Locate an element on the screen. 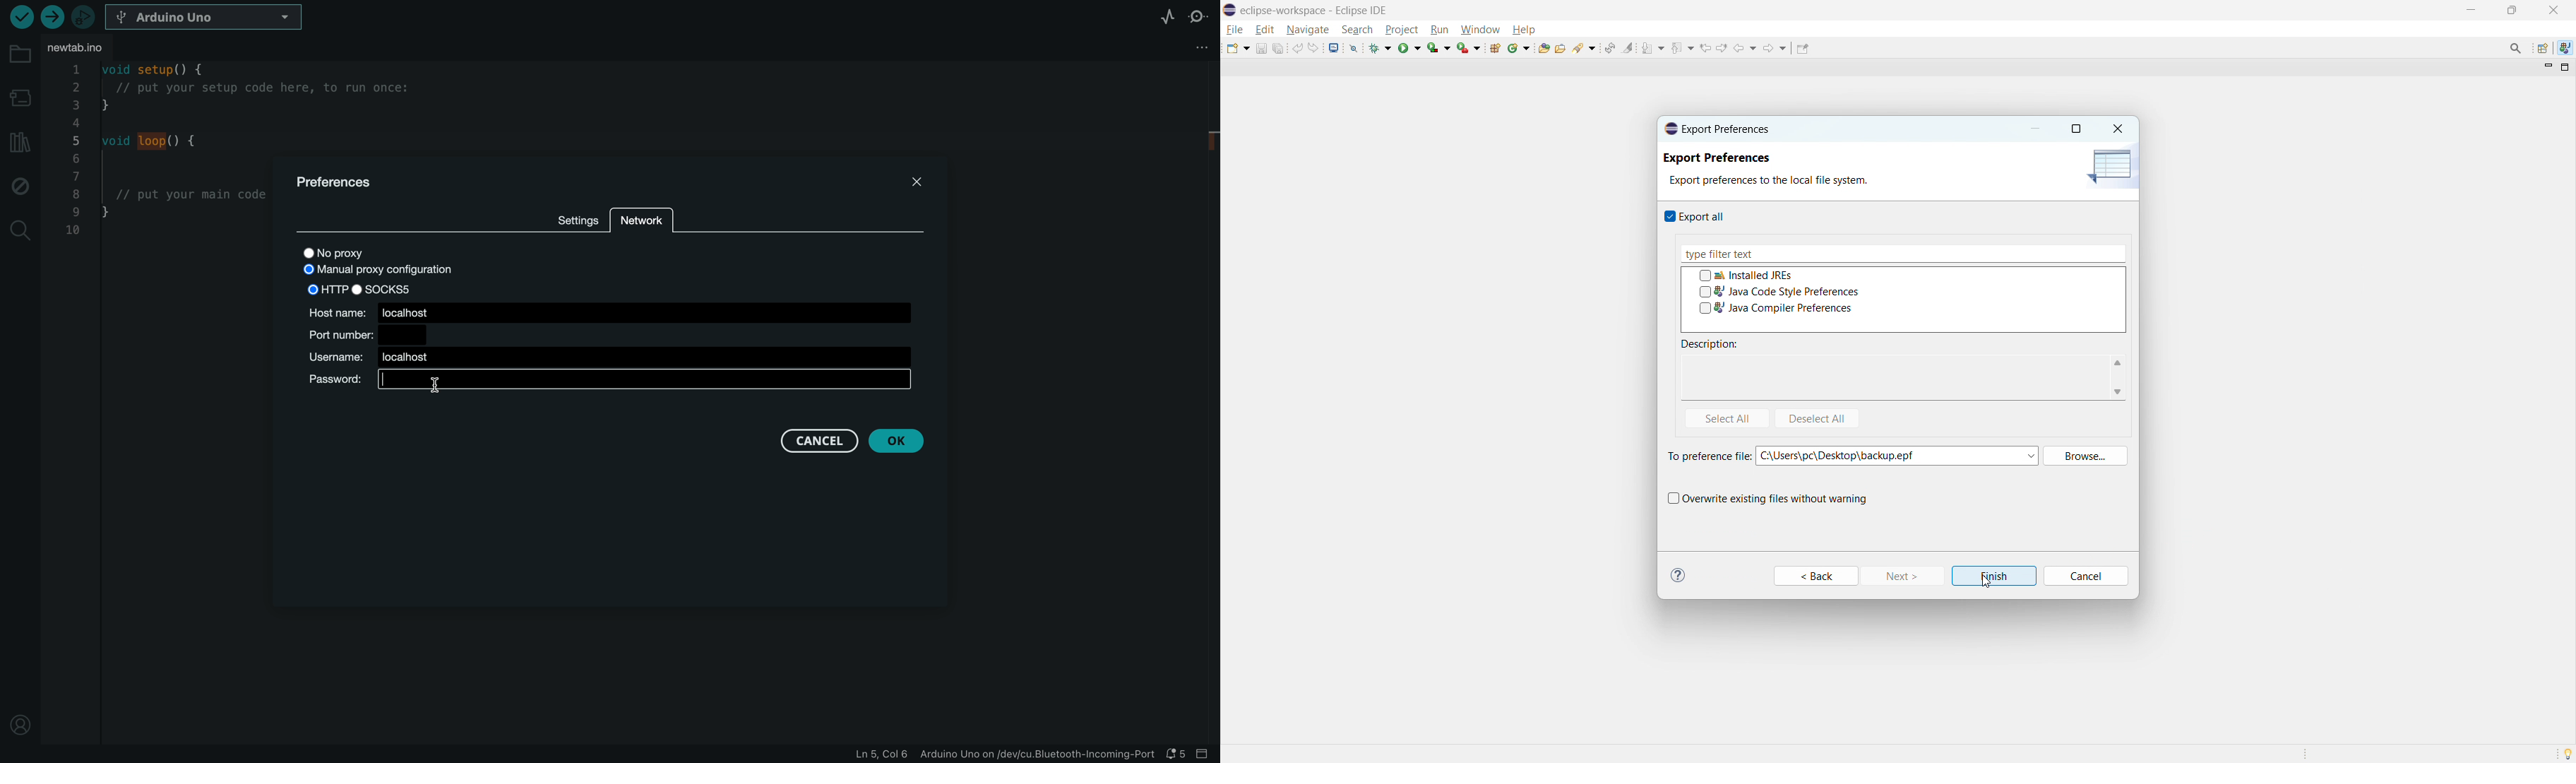  new java package is located at coordinates (1495, 47).